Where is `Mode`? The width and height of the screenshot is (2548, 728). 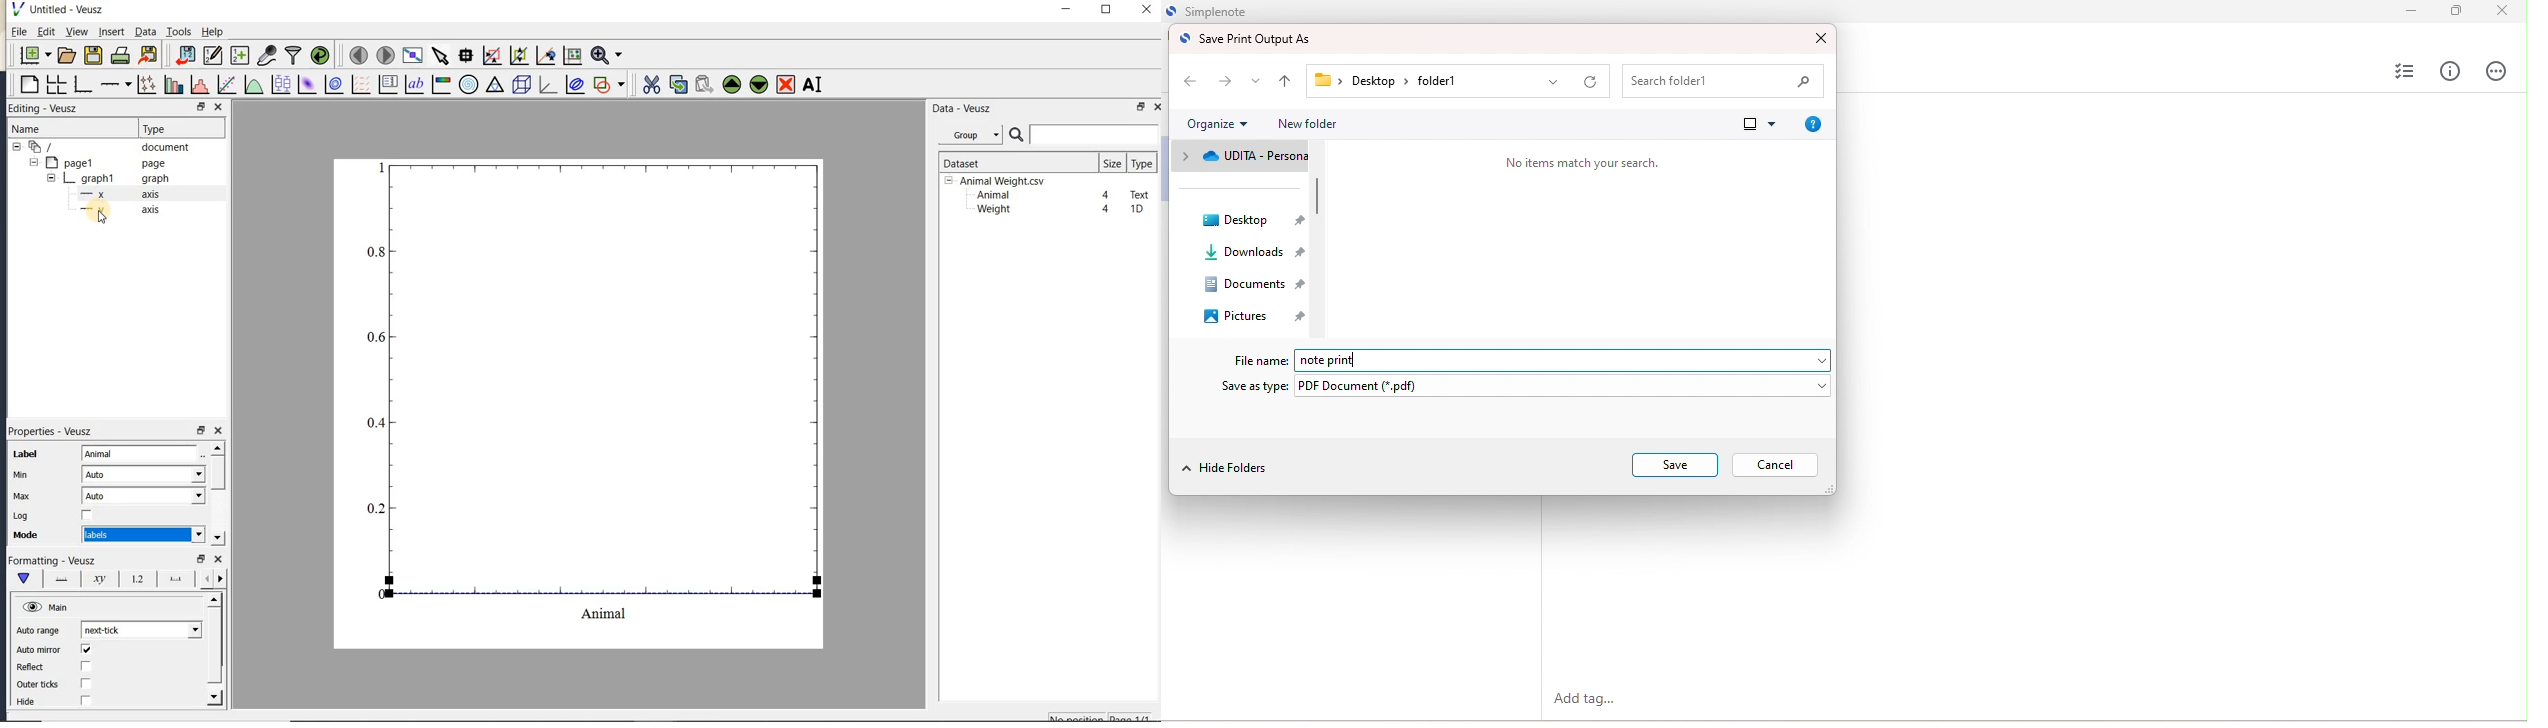
Mode is located at coordinates (24, 536).